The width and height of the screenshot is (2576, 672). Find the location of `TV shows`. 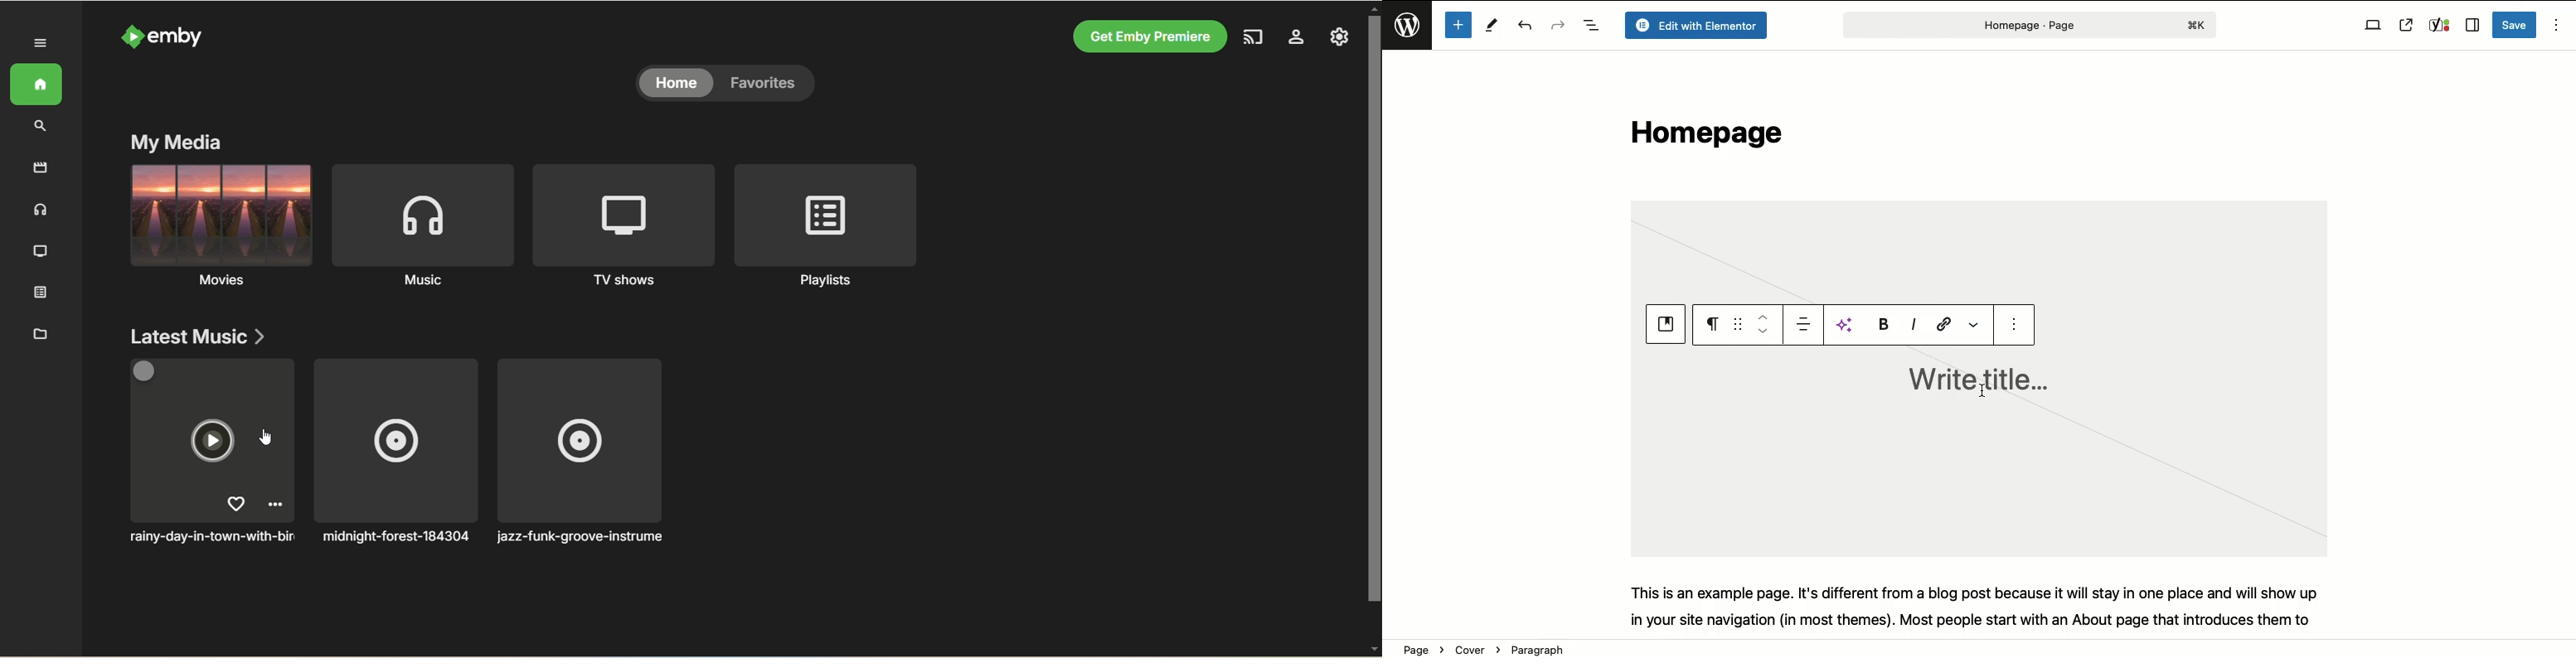

TV shows is located at coordinates (623, 227).